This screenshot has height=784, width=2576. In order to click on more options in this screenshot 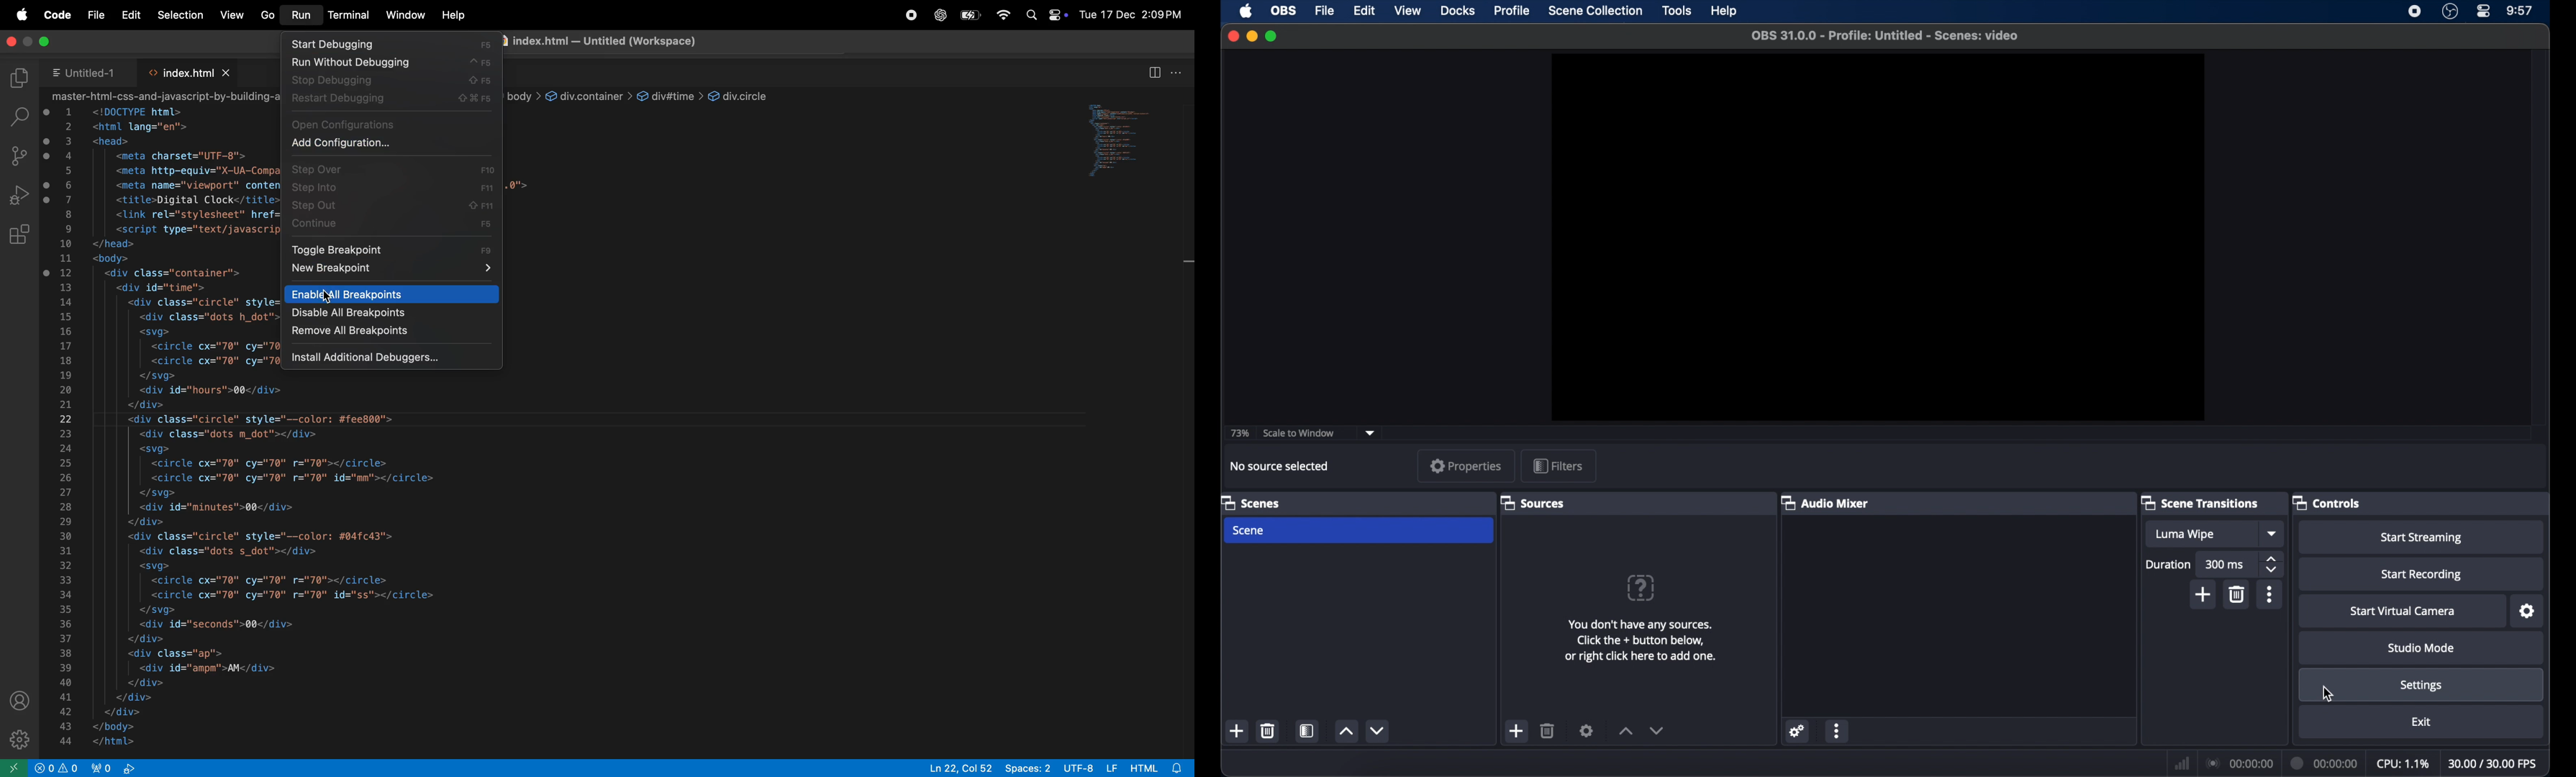, I will do `click(2270, 594)`.